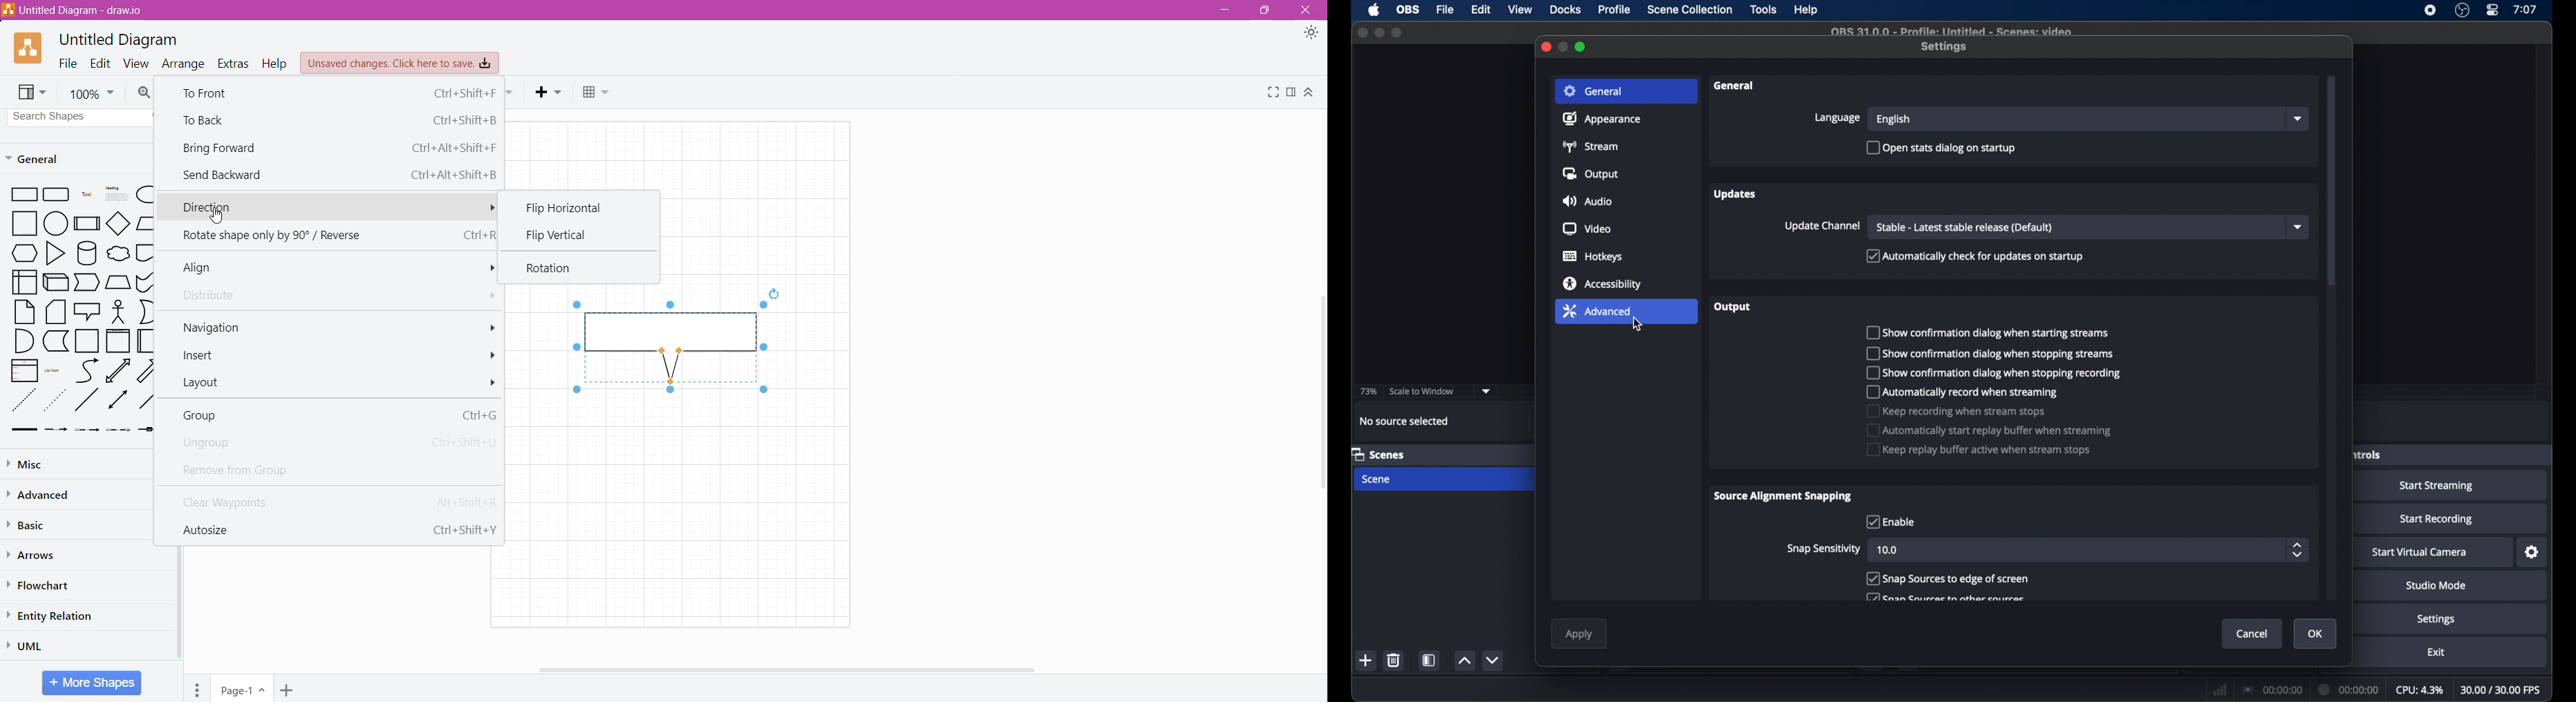 The width and height of the screenshot is (2576, 728). What do you see at coordinates (275, 64) in the screenshot?
I see `Help` at bounding box center [275, 64].